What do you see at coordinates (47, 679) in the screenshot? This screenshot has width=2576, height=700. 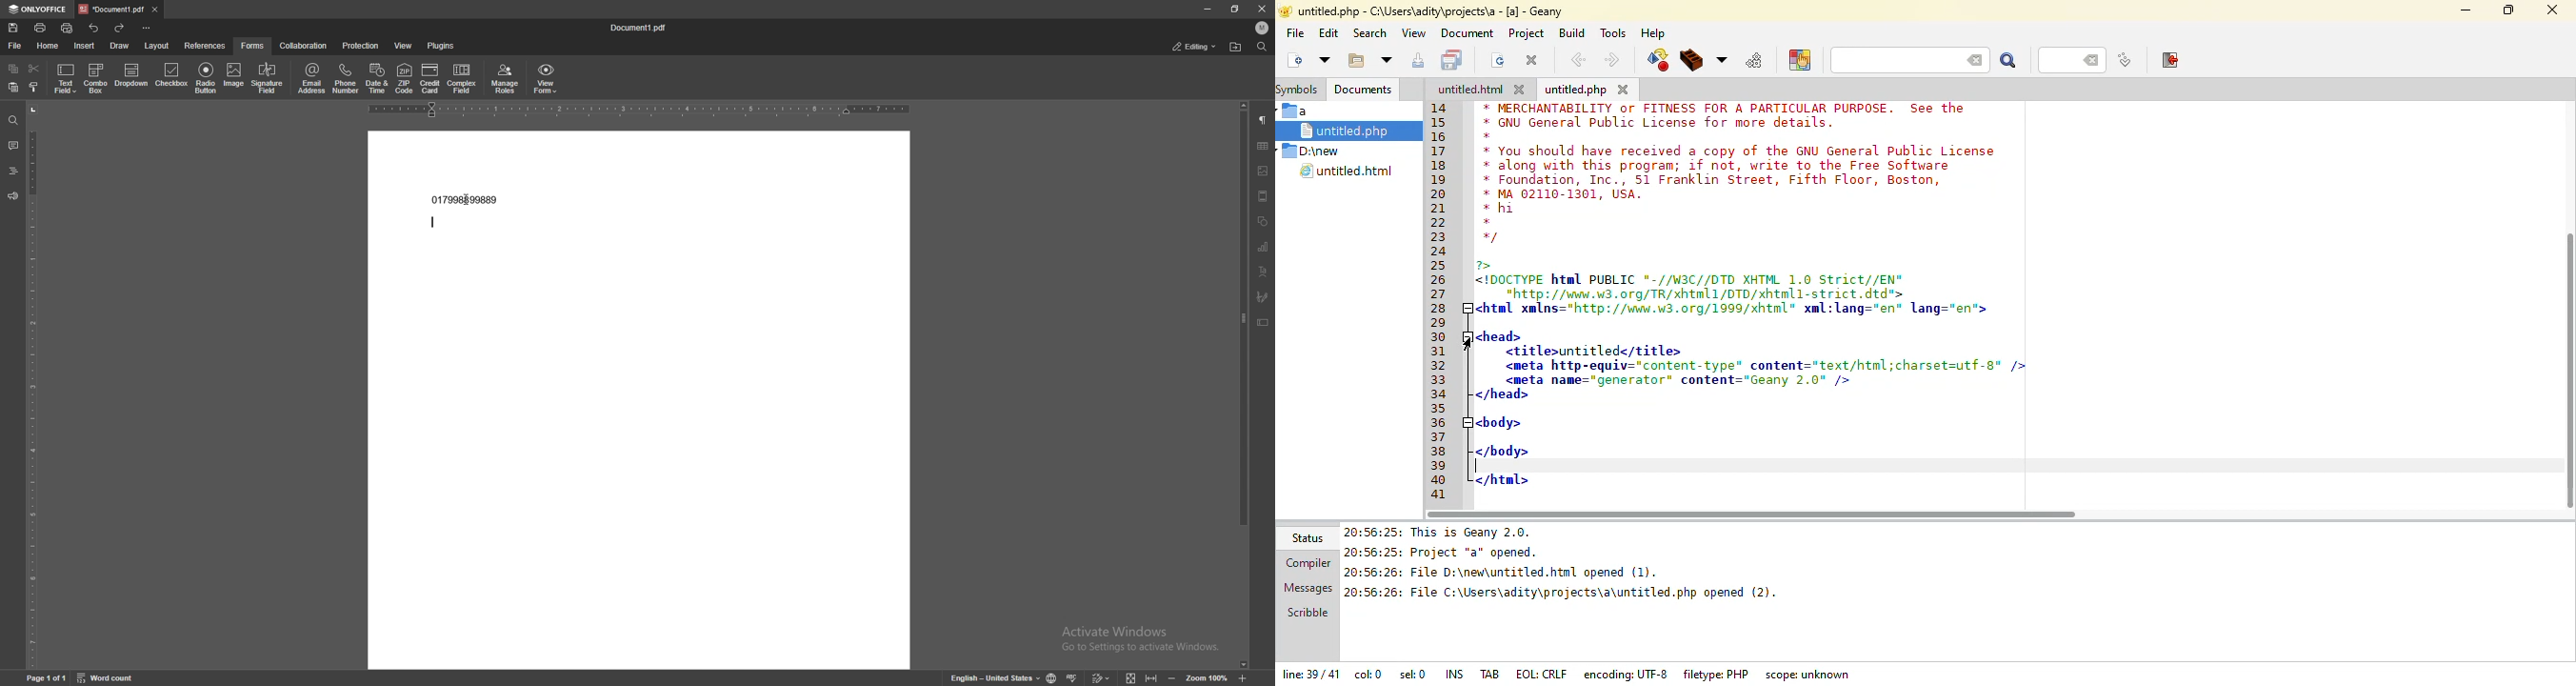 I see `page` at bounding box center [47, 679].